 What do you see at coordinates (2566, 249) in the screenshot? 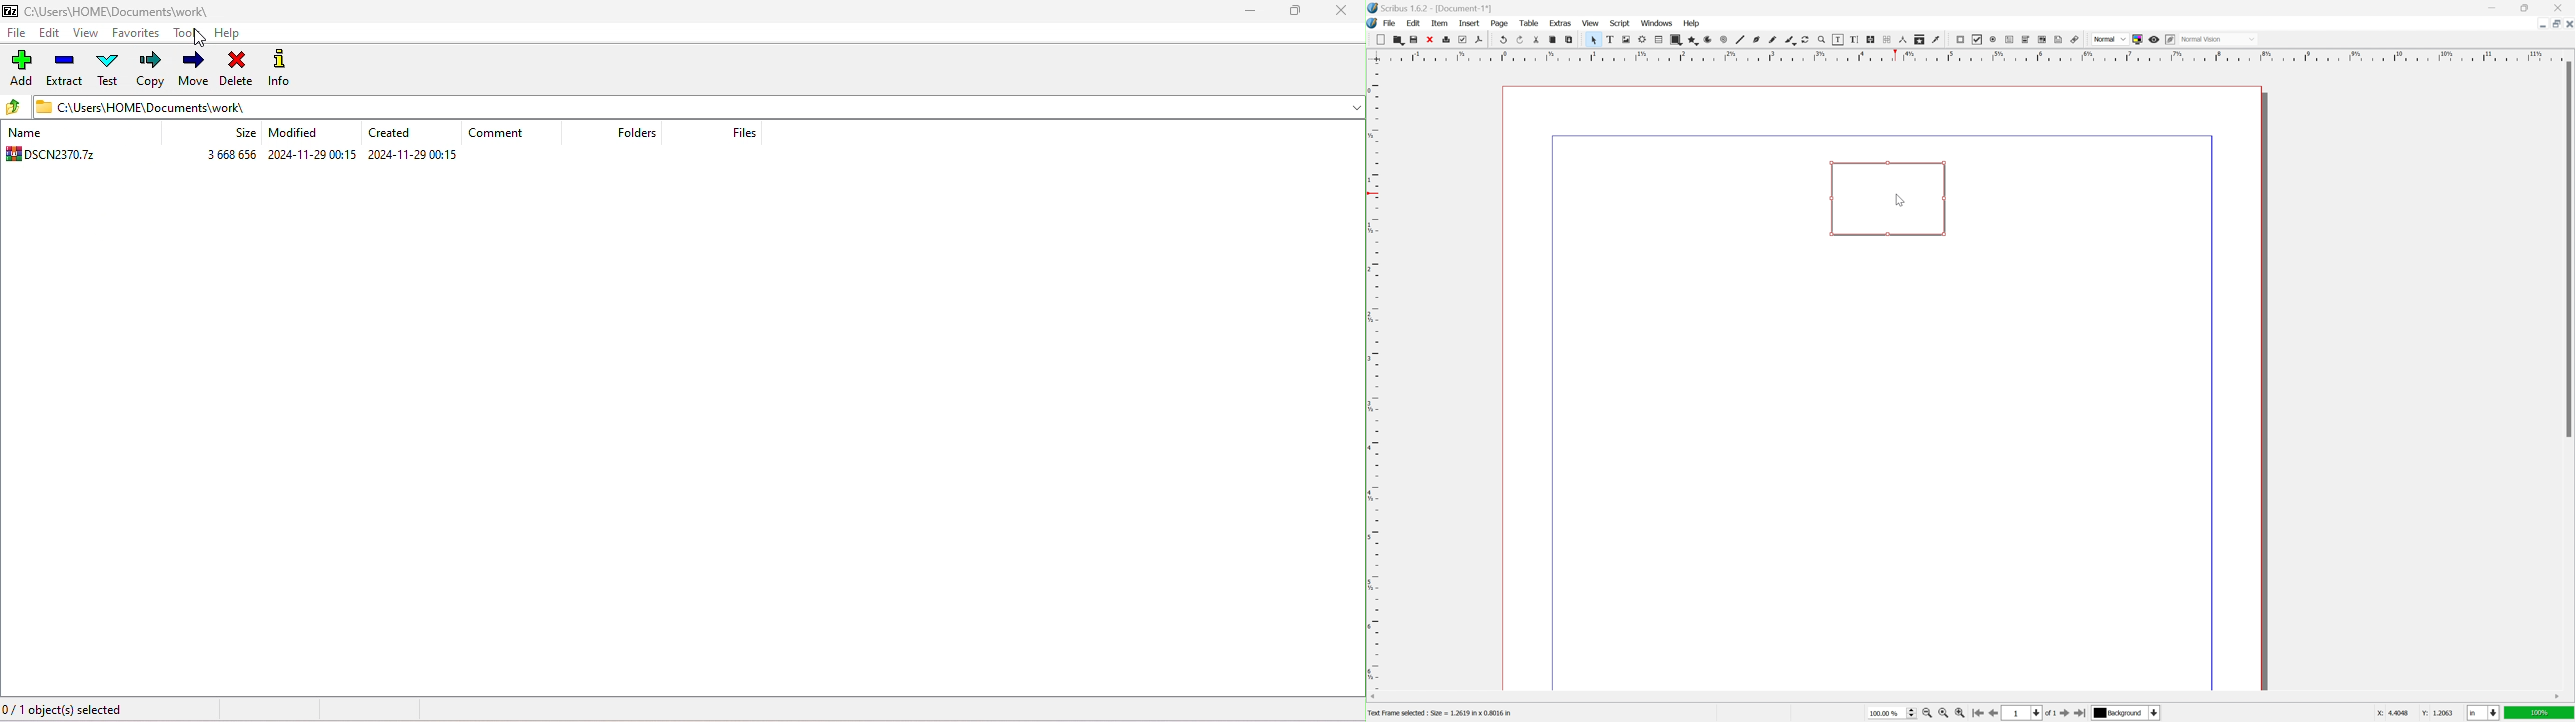
I see `scroll bar` at bounding box center [2566, 249].